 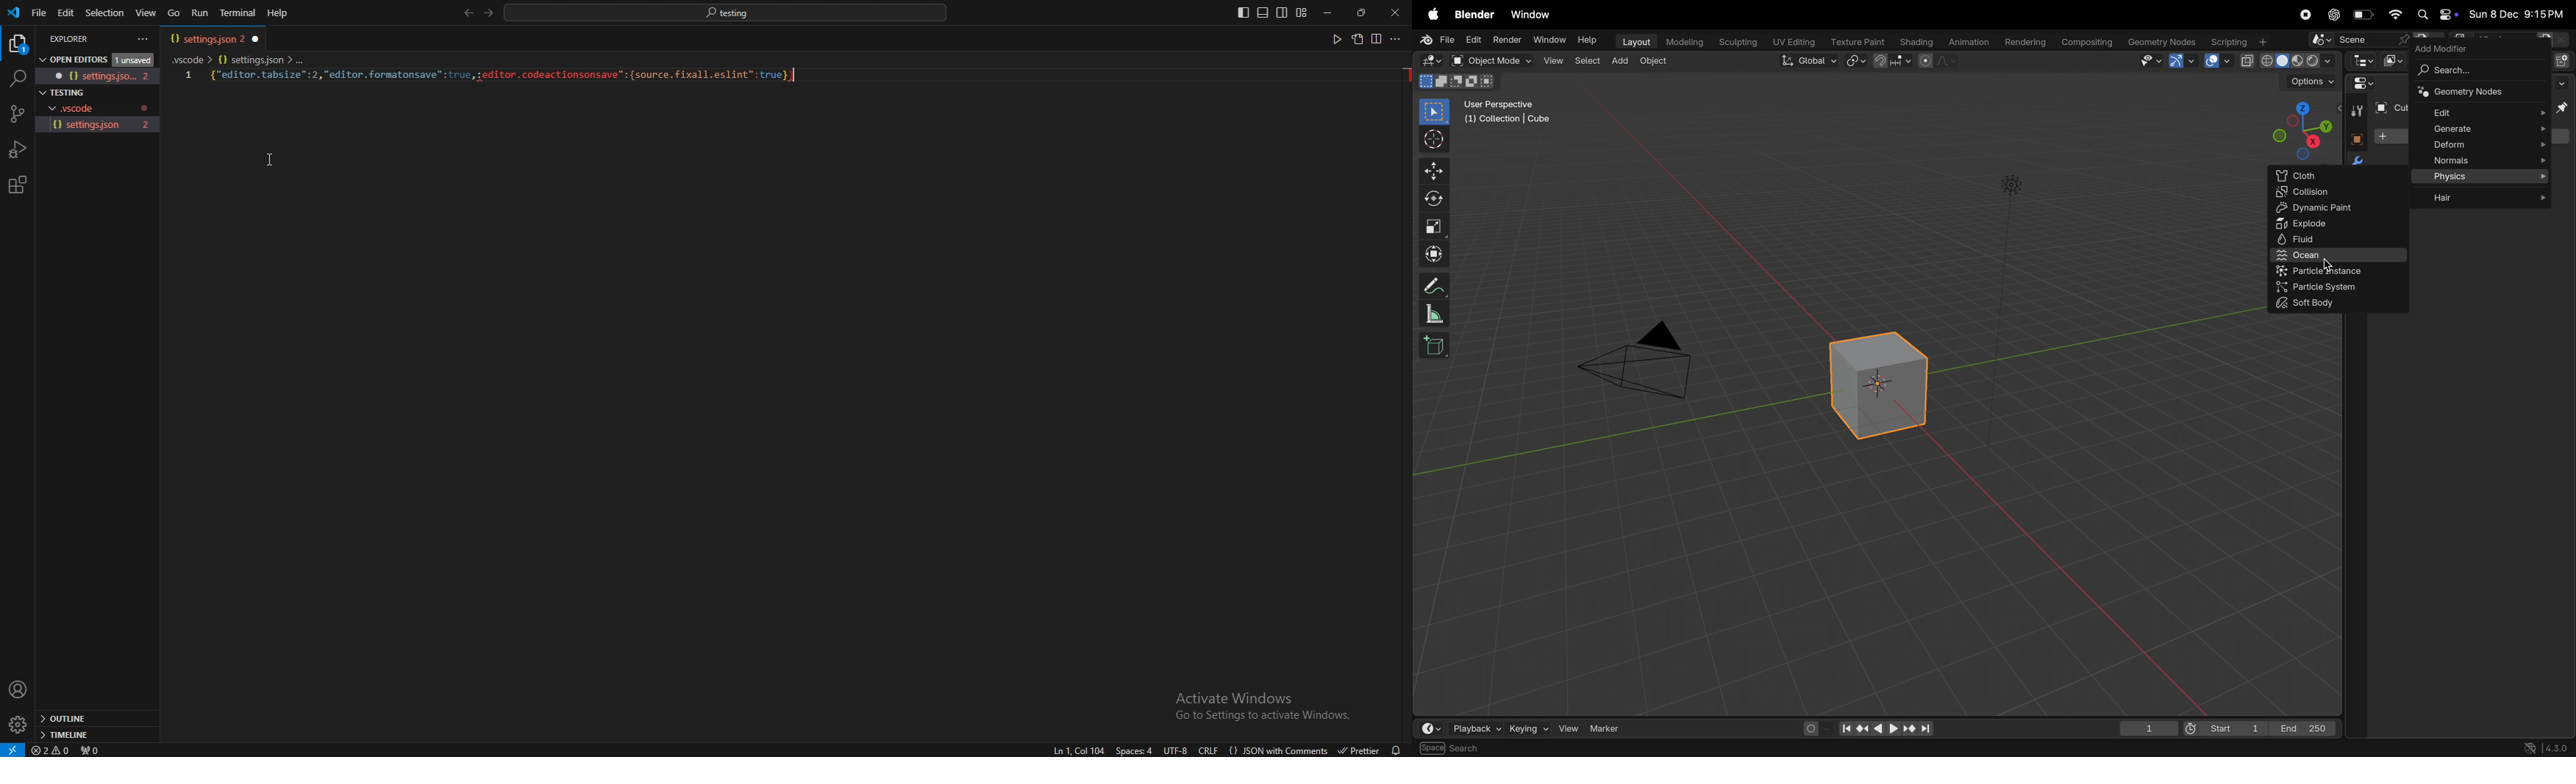 What do you see at coordinates (2148, 61) in the screenshot?
I see `selectibality` at bounding box center [2148, 61].